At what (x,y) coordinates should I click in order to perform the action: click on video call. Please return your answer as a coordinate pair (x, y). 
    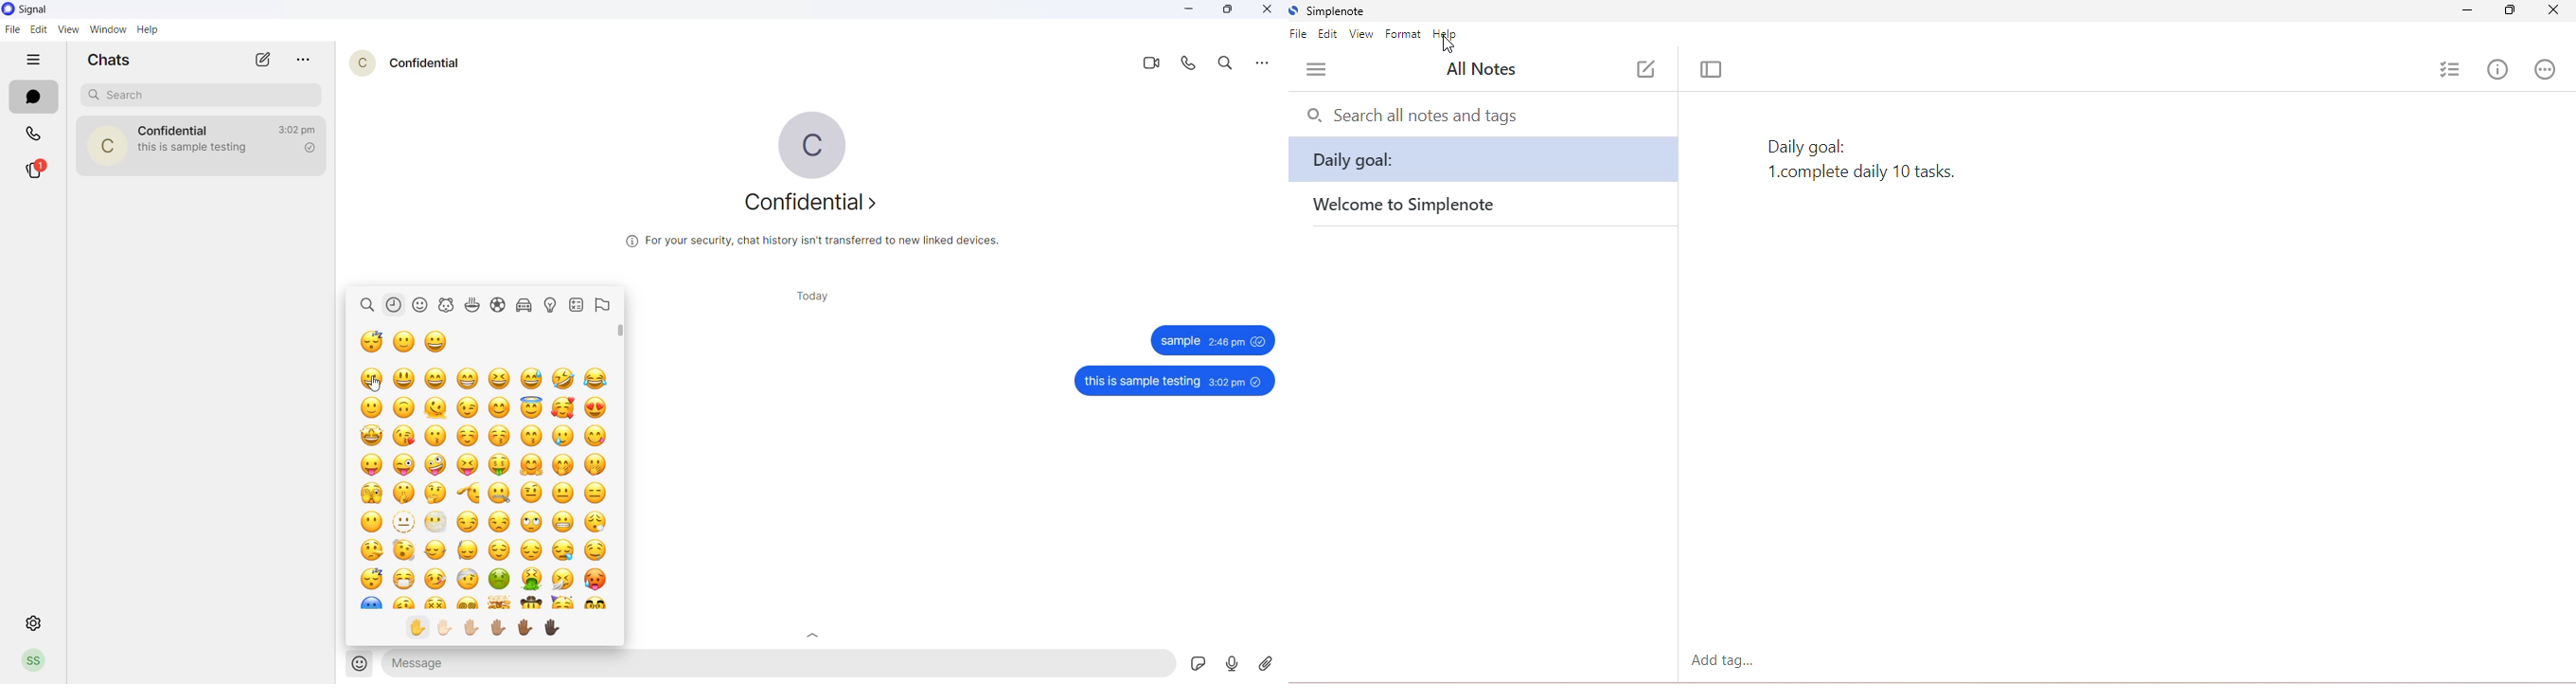
    Looking at the image, I should click on (1151, 65).